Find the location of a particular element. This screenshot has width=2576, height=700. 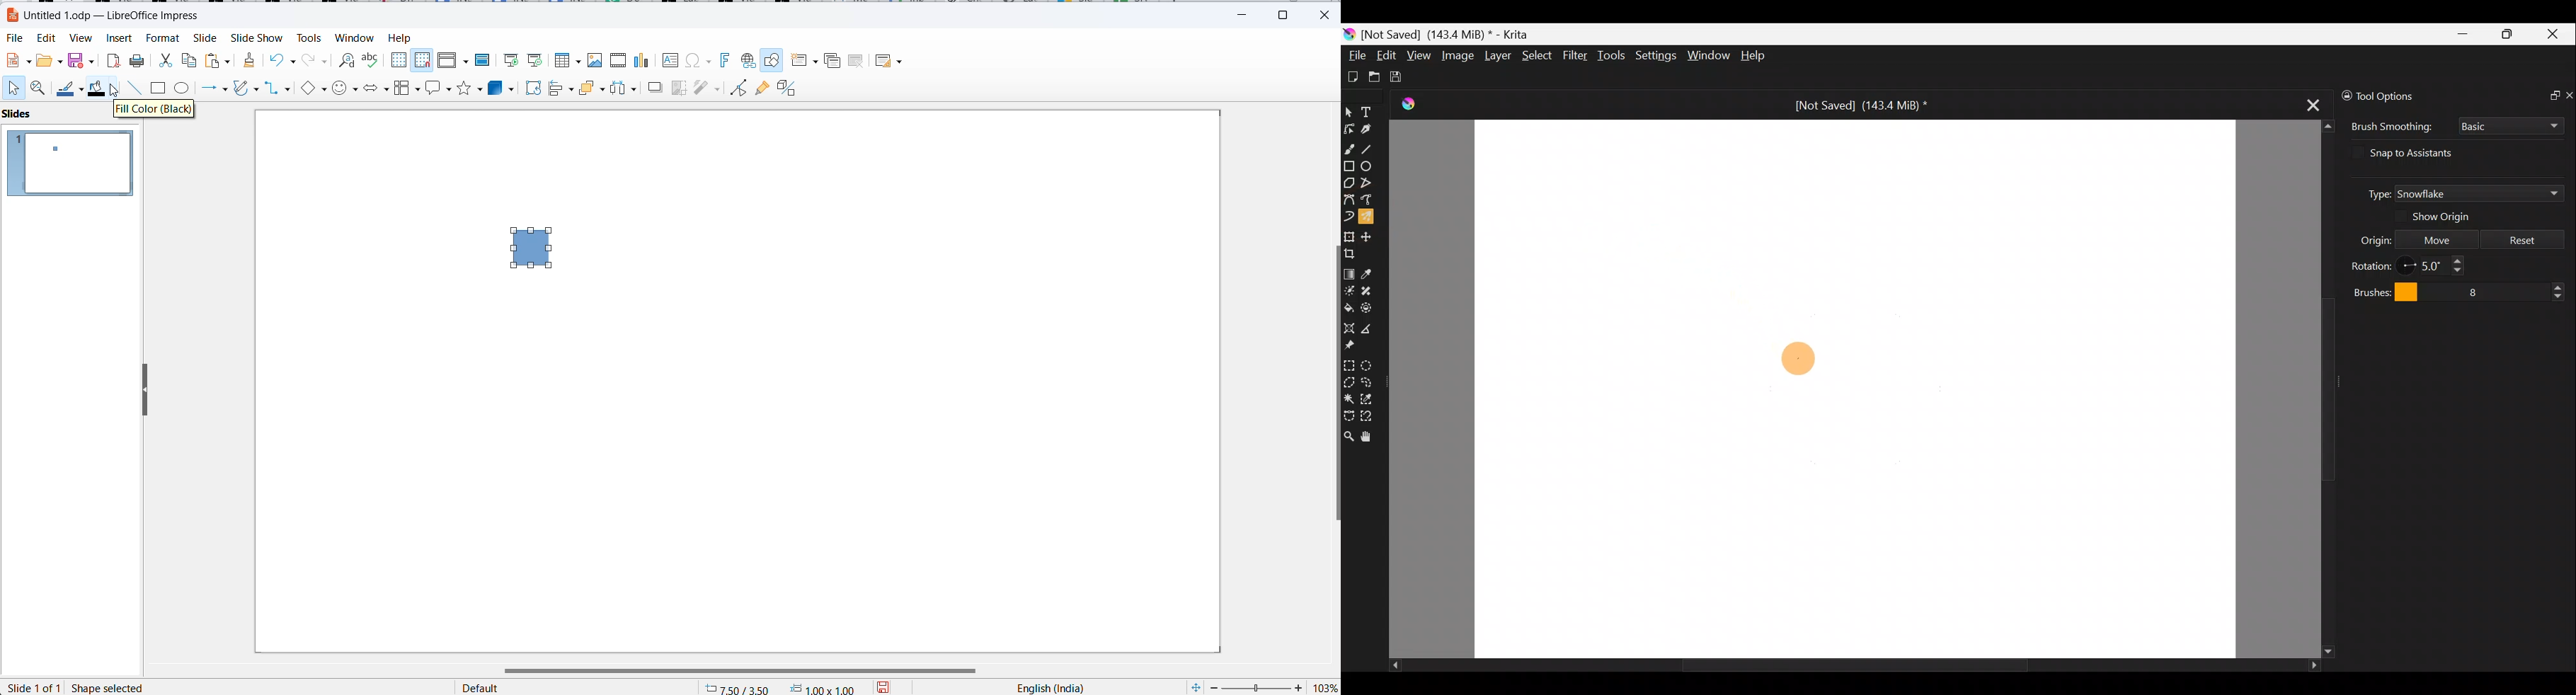

save option is located at coordinates (79, 59).